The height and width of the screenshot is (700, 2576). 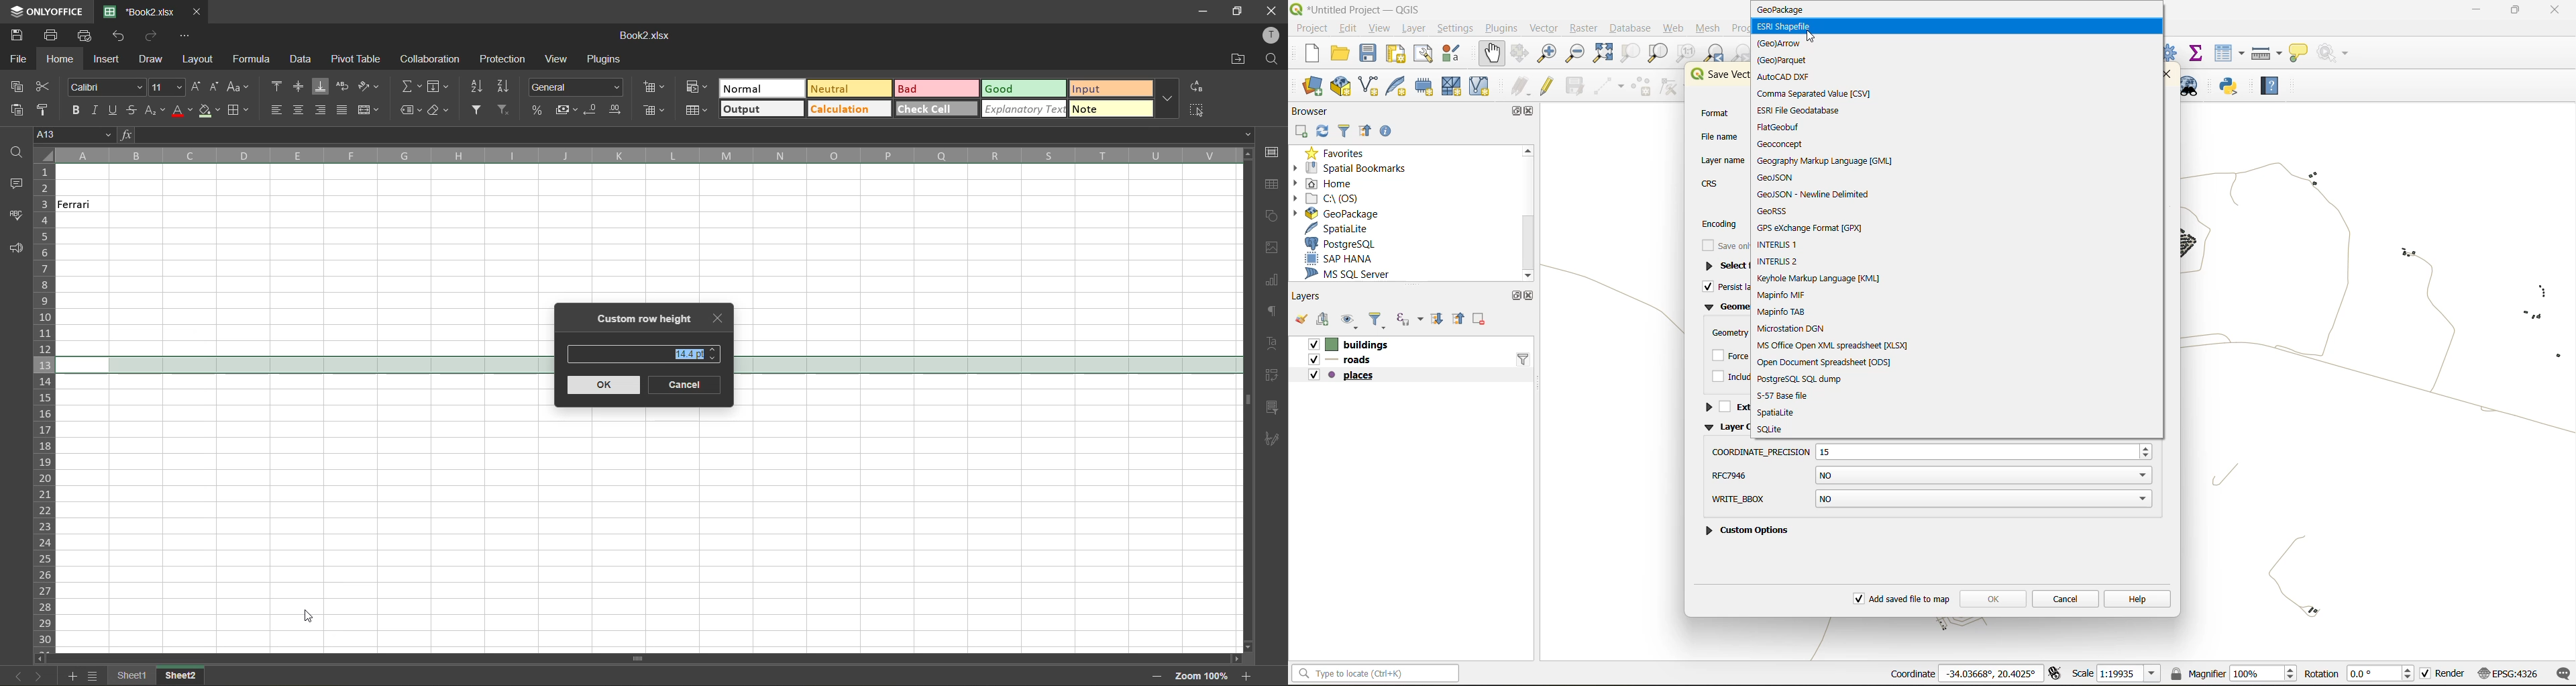 What do you see at coordinates (2508, 675) in the screenshot?
I see `crs` at bounding box center [2508, 675].